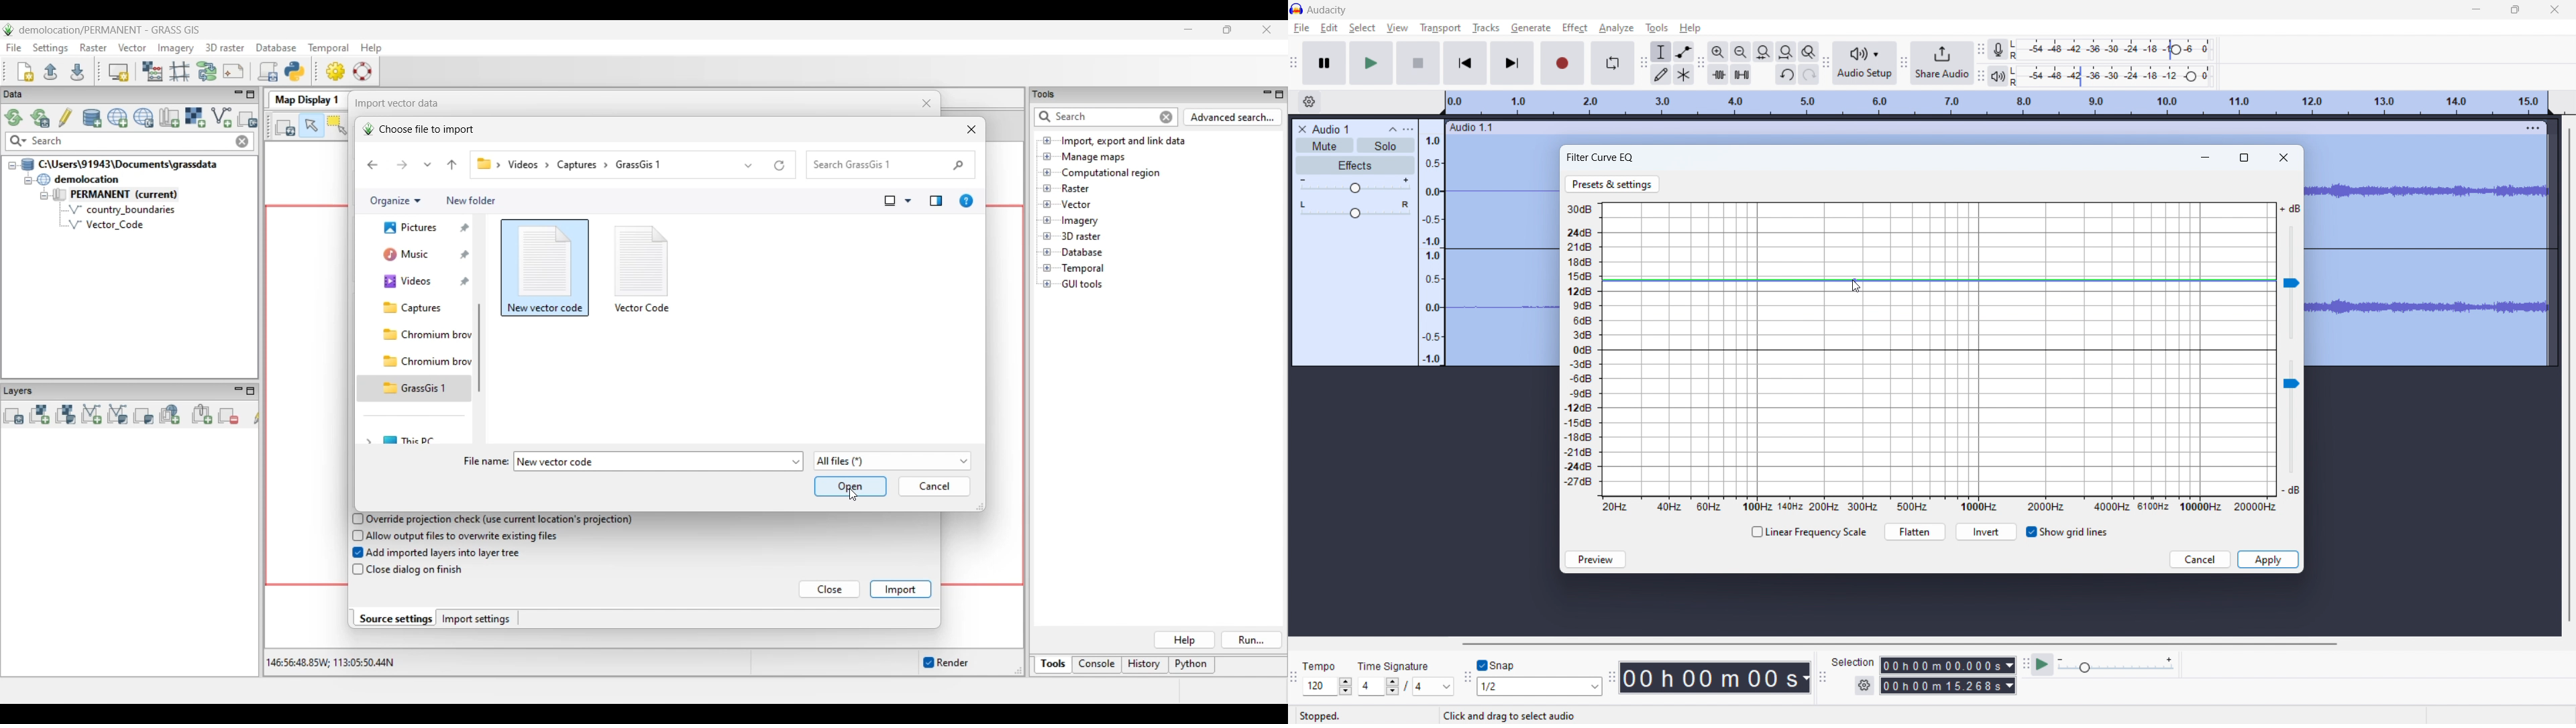 This screenshot has height=728, width=2576. What do you see at coordinates (1826, 62) in the screenshot?
I see `audio setup toolbar` at bounding box center [1826, 62].